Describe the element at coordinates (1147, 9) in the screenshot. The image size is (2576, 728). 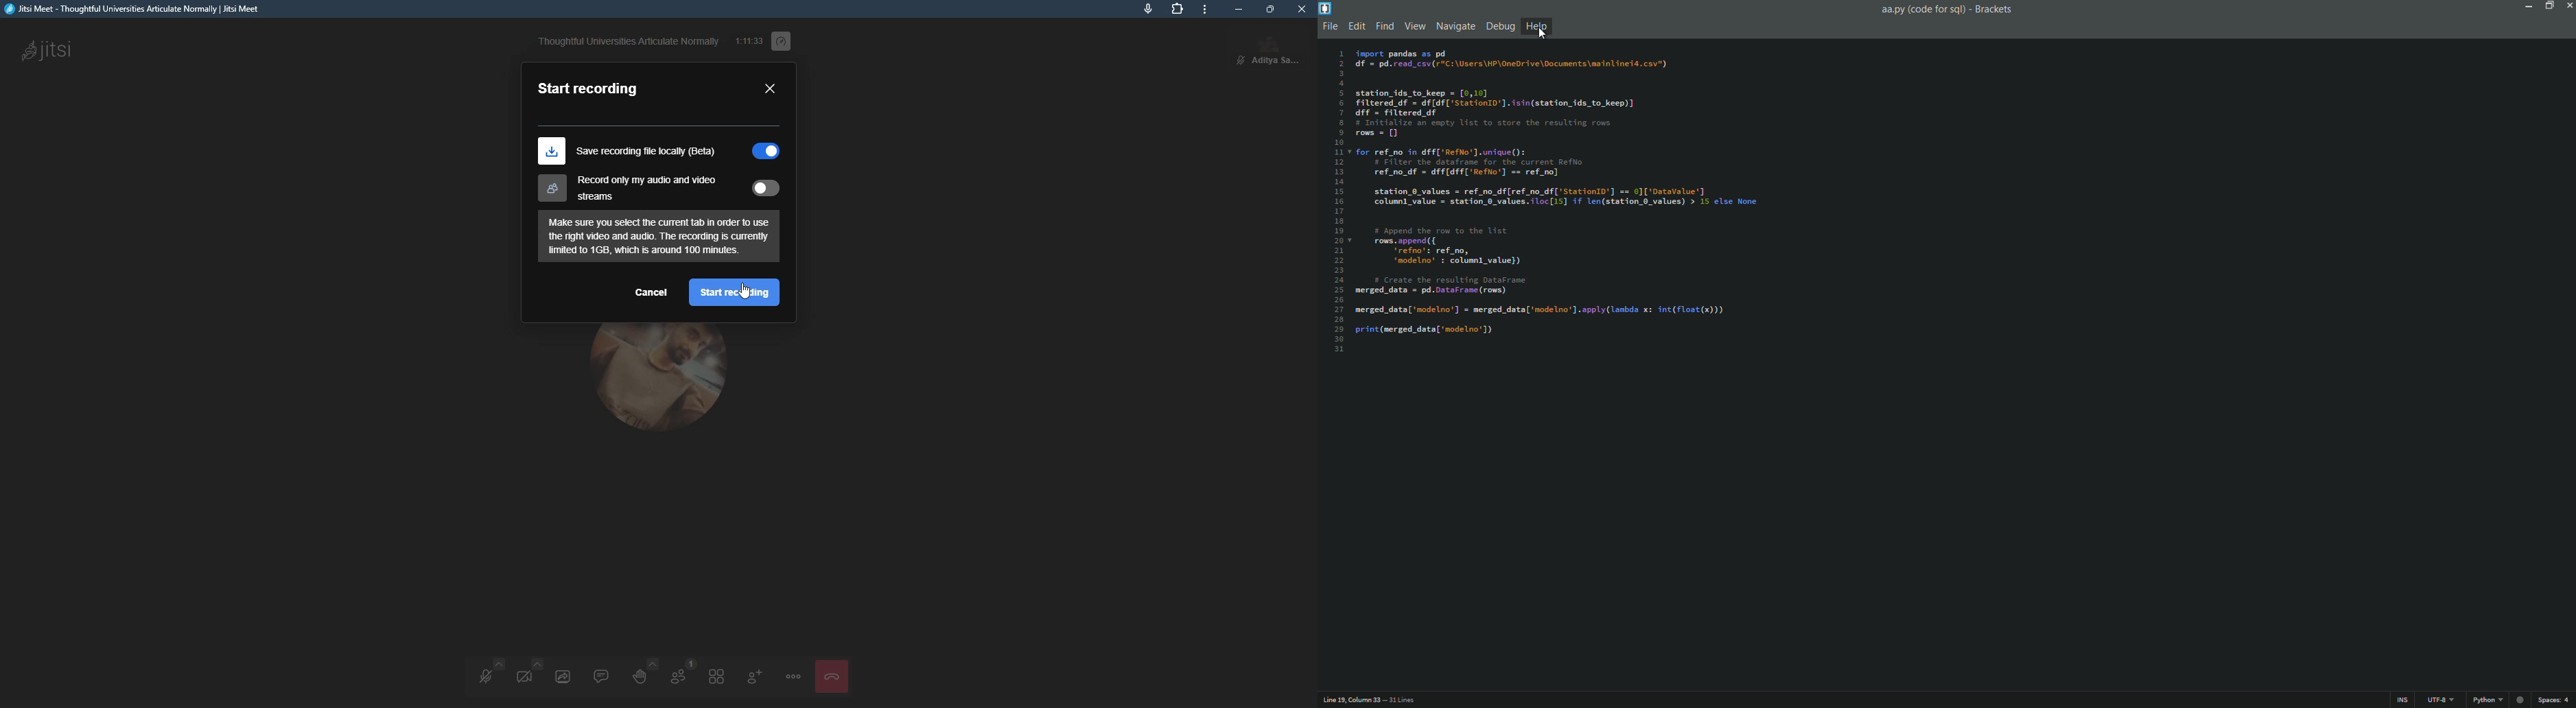
I see `mic` at that location.